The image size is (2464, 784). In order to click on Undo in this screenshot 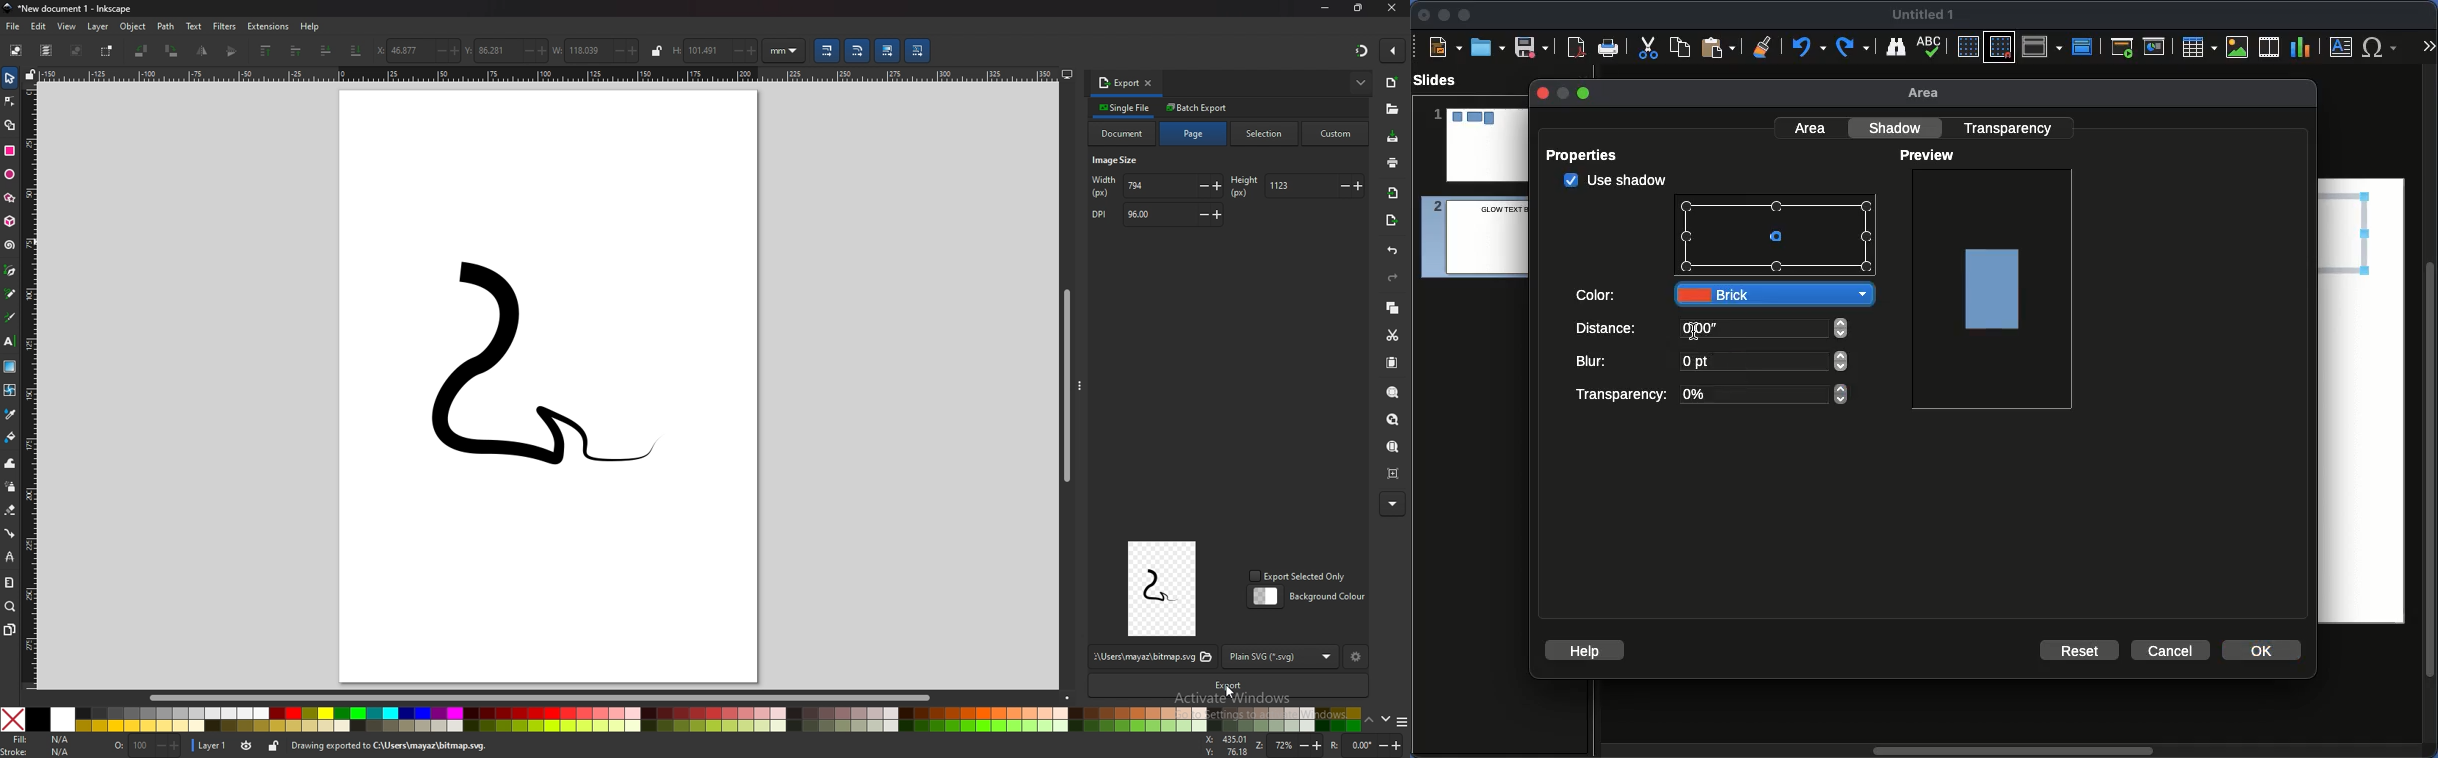, I will do `click(1807, 47)`.